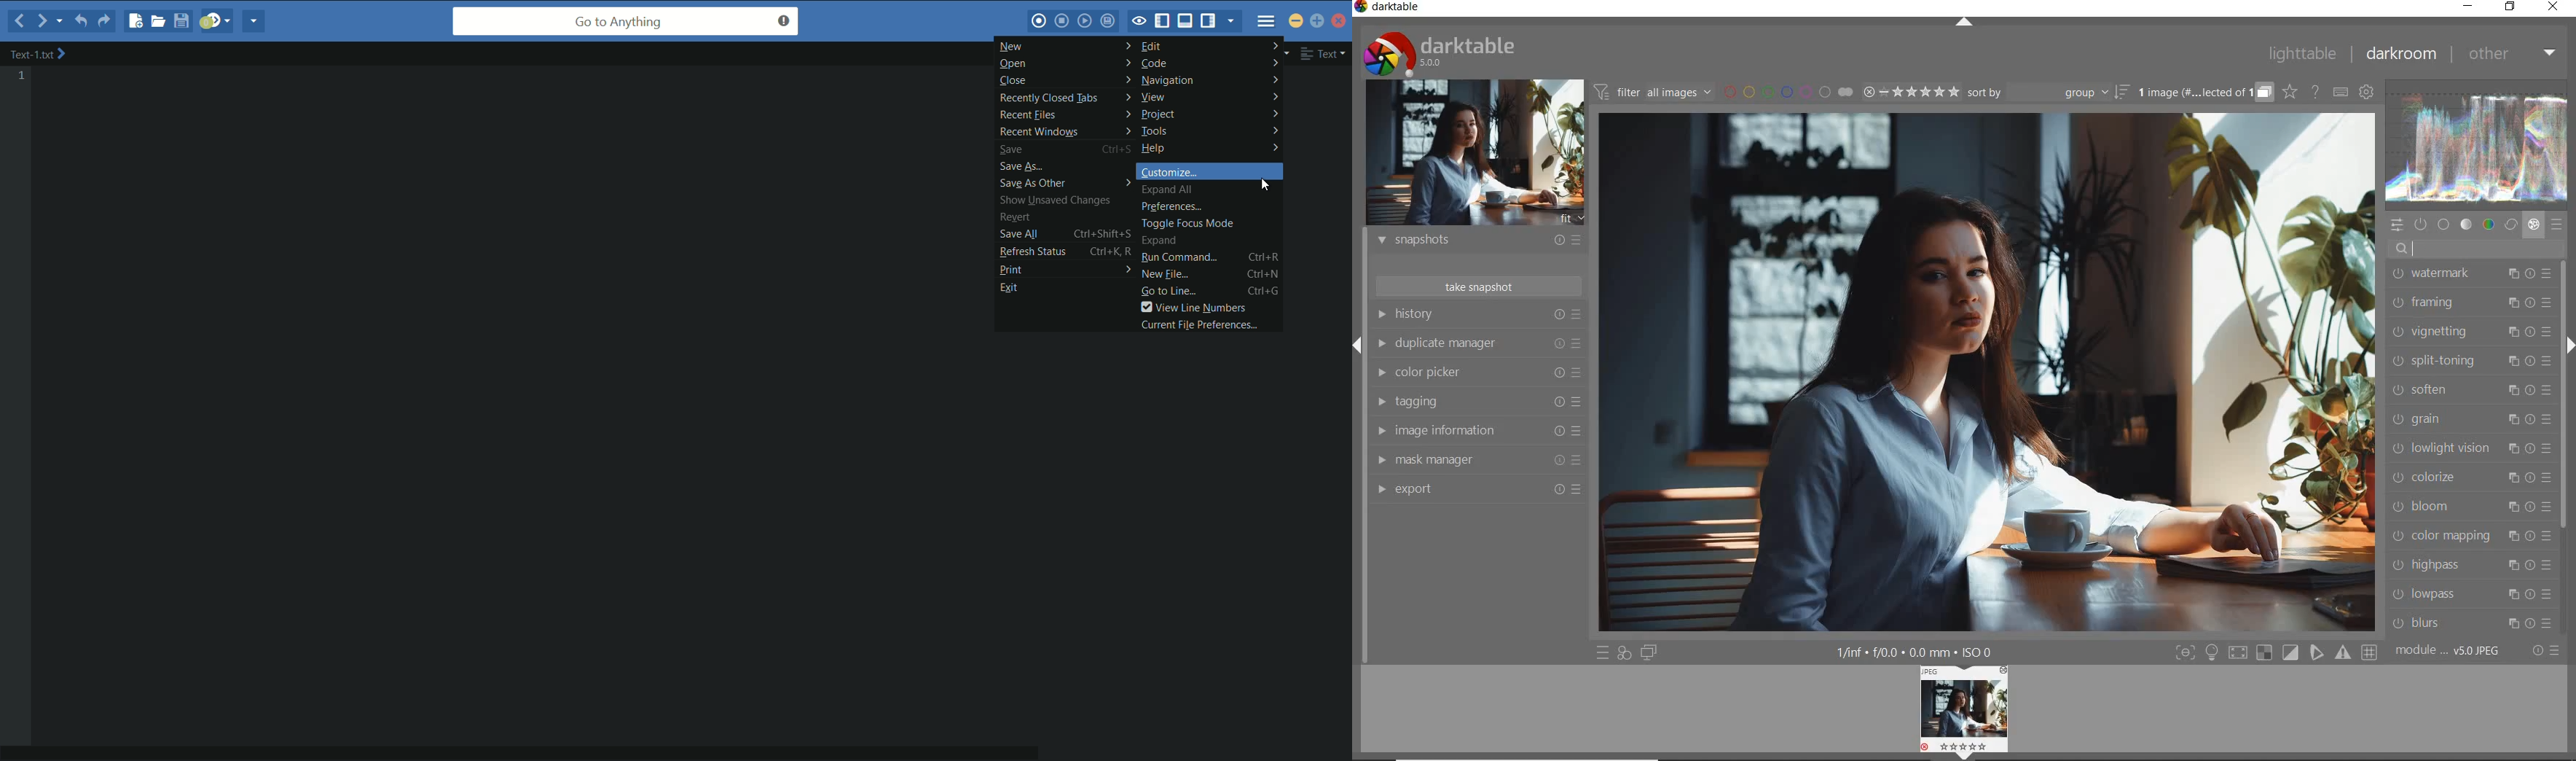  I want to click on colorize, so click(2470, 478).